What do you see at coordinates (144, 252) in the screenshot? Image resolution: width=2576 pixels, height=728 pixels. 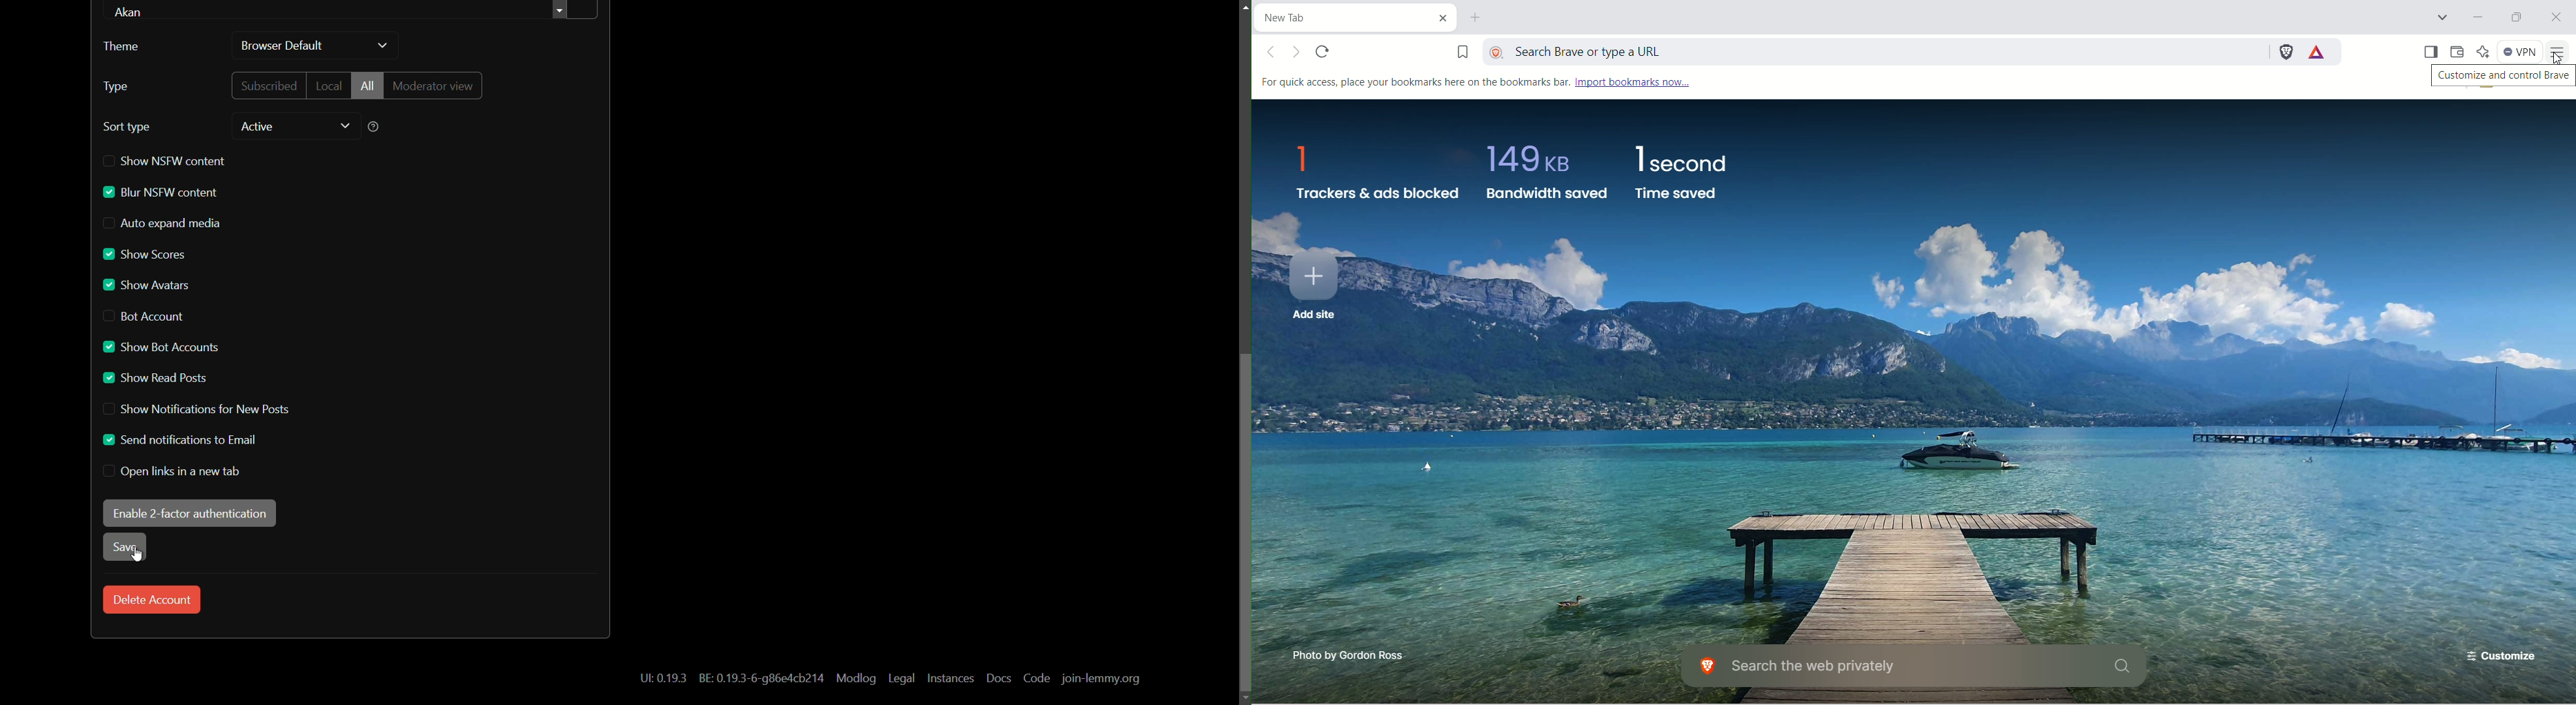 I see `show scores` at bounding box center [144, 252].